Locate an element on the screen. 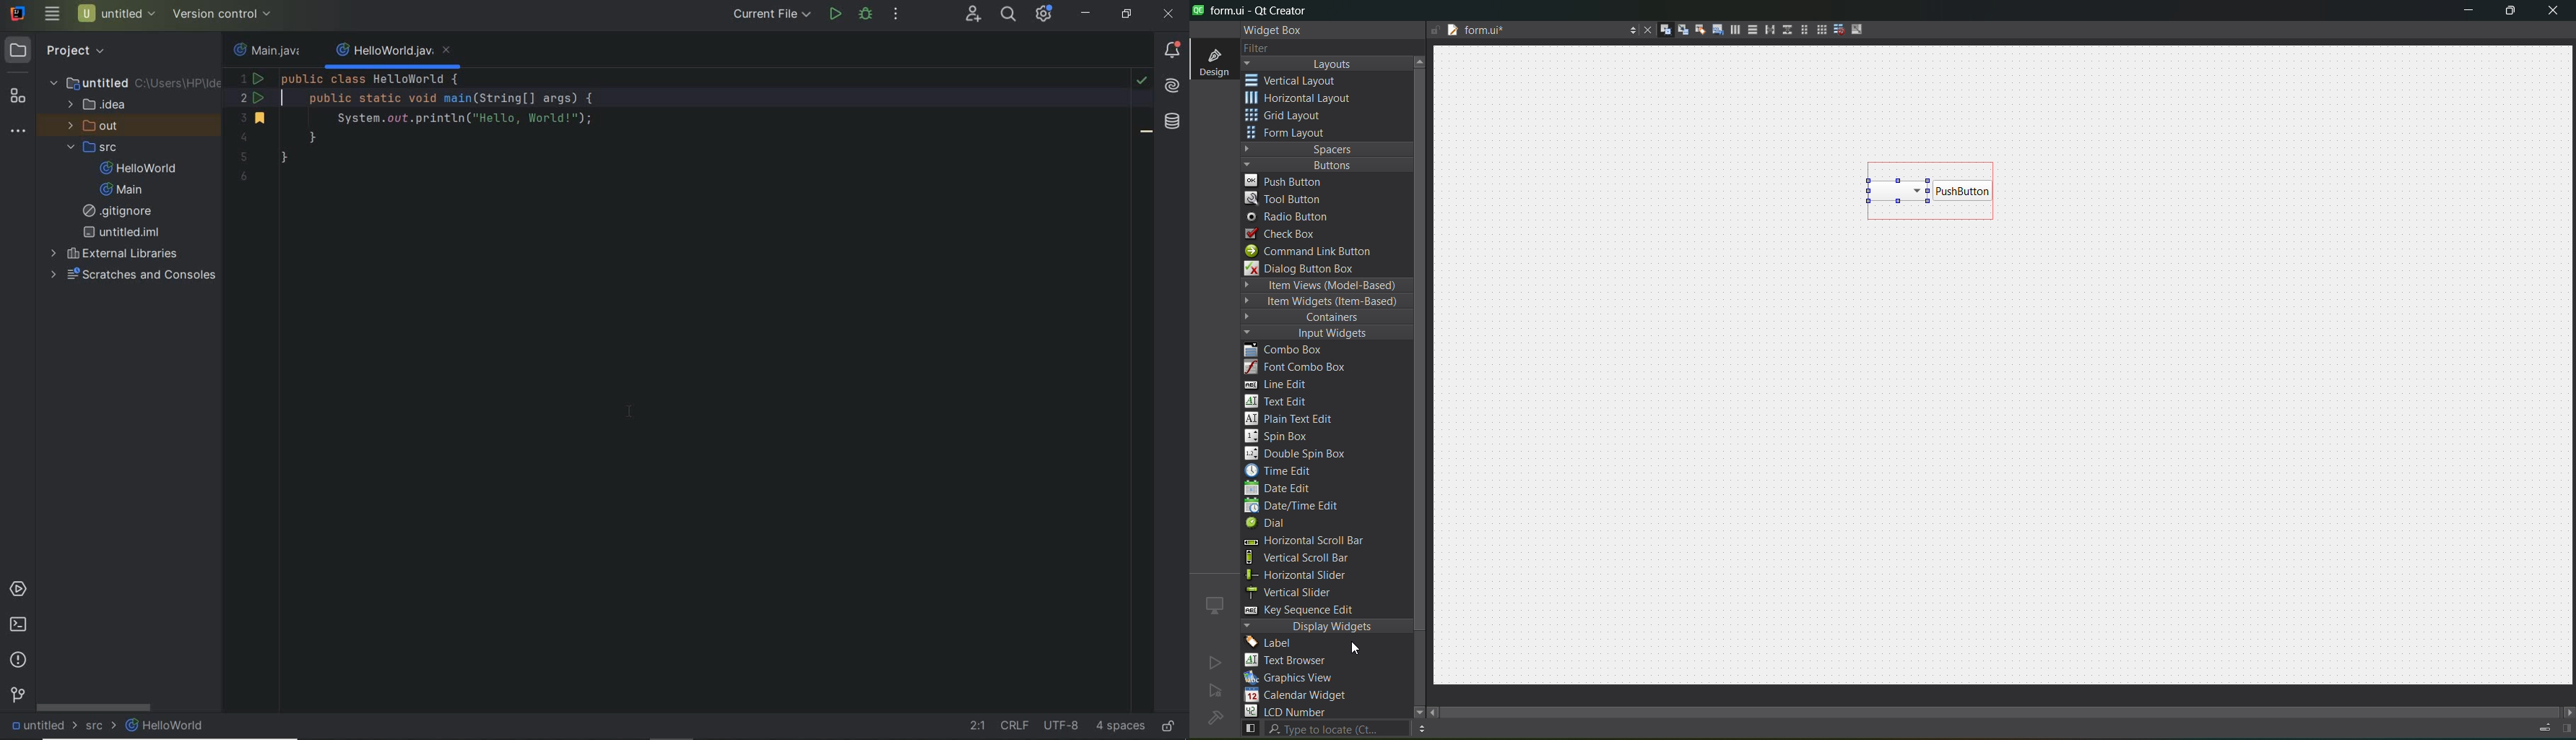 The height and width of the screenshot is (756, 2576). HelloWorld is located at coordinates (142, 168).